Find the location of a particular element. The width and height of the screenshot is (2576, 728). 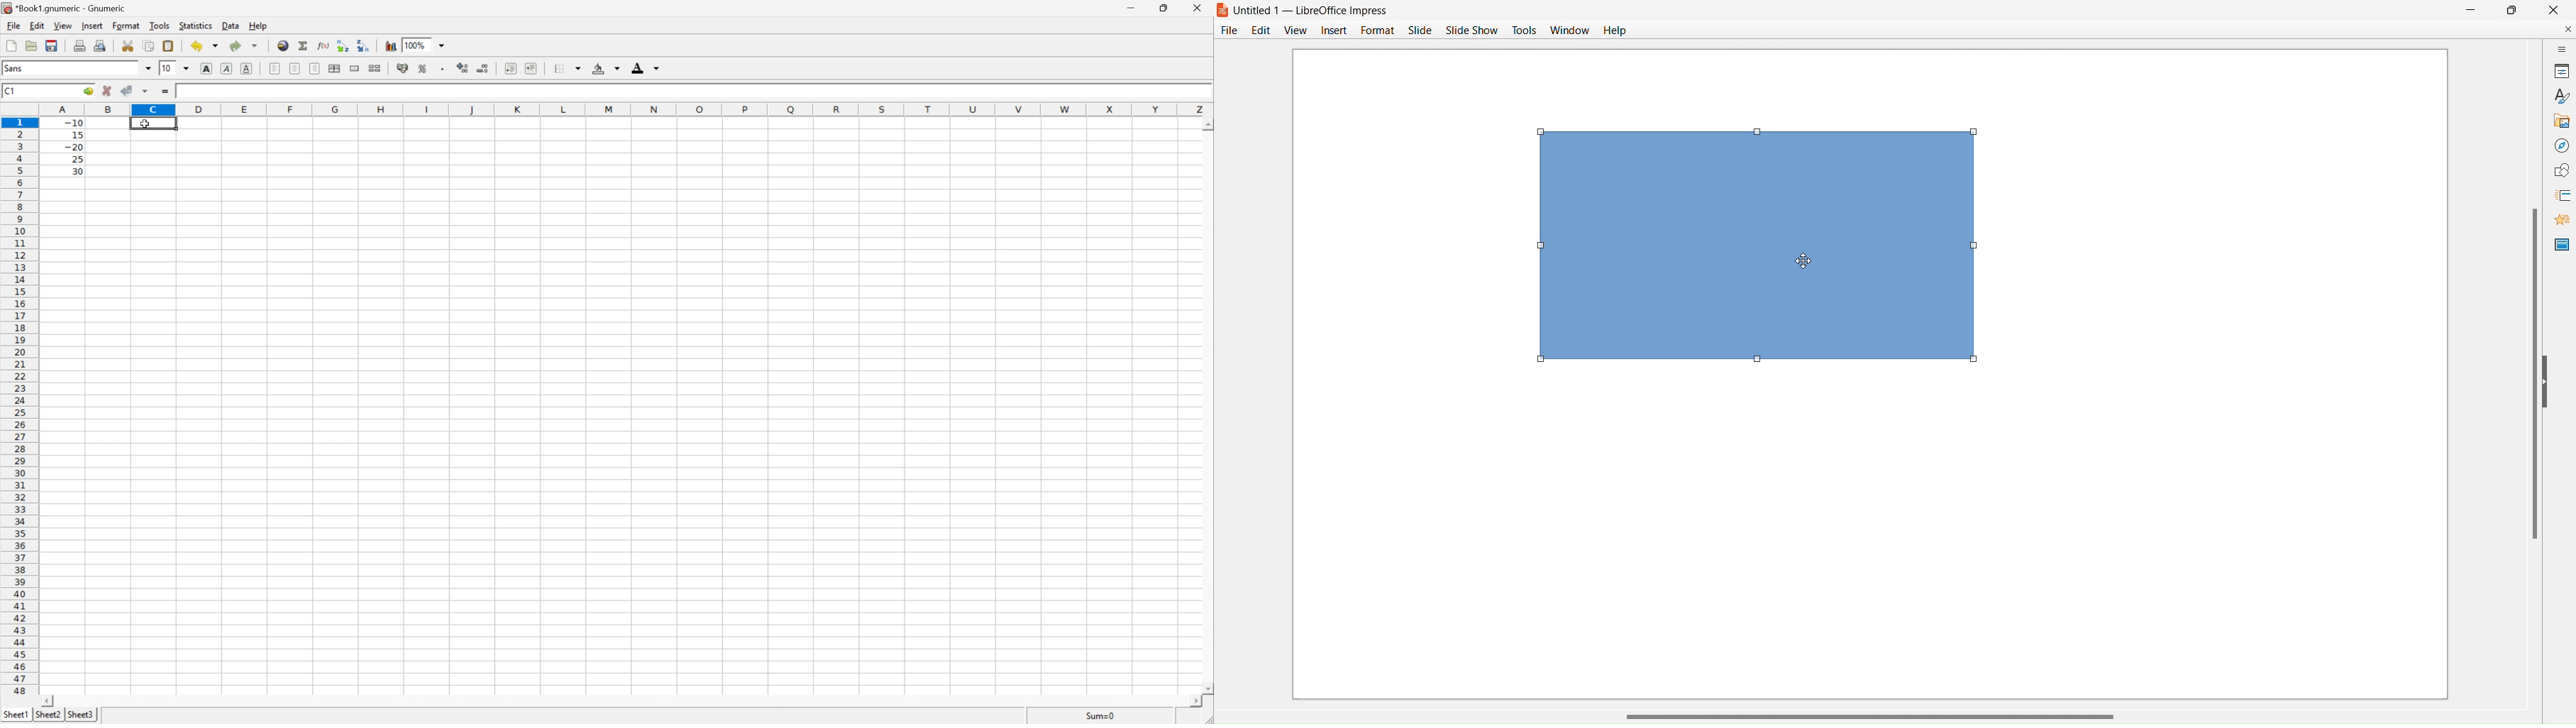

s Untitled 1 — LibreOffice Impress is located at coordinates (1304, 9).